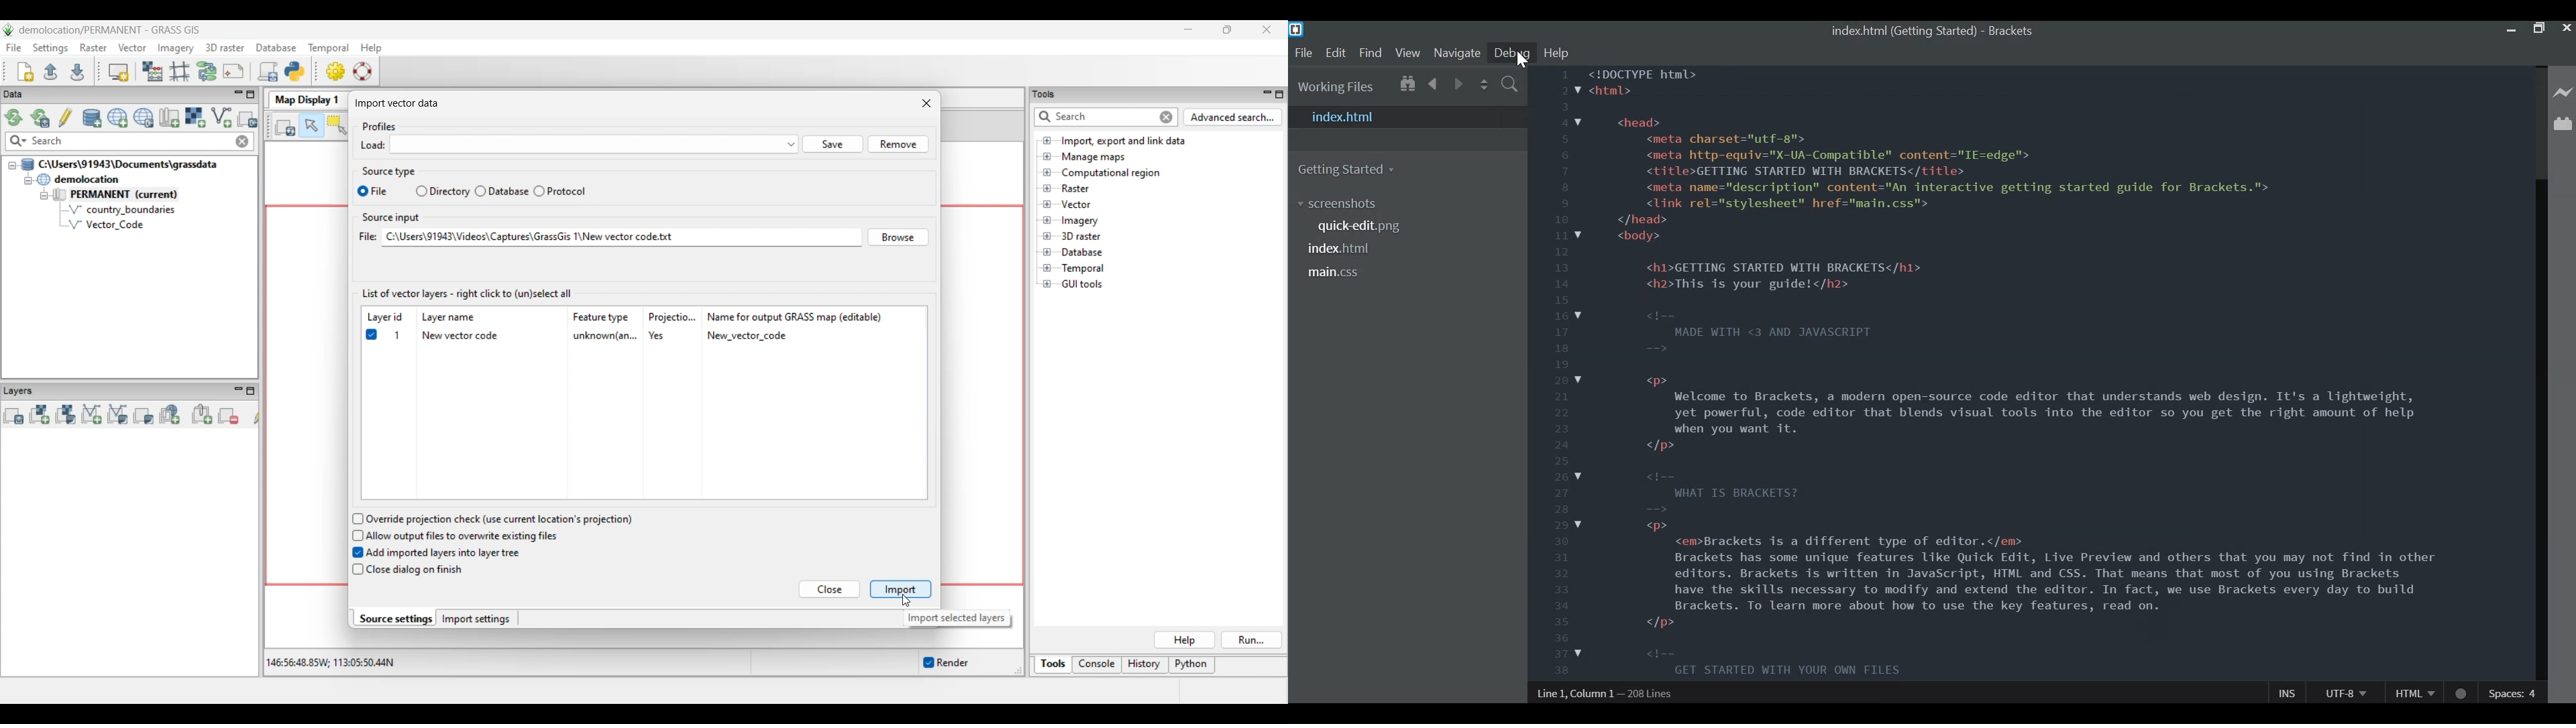  Describe the element at coordinates (2567, 29) in the screenshot. I see `Close` at that location.